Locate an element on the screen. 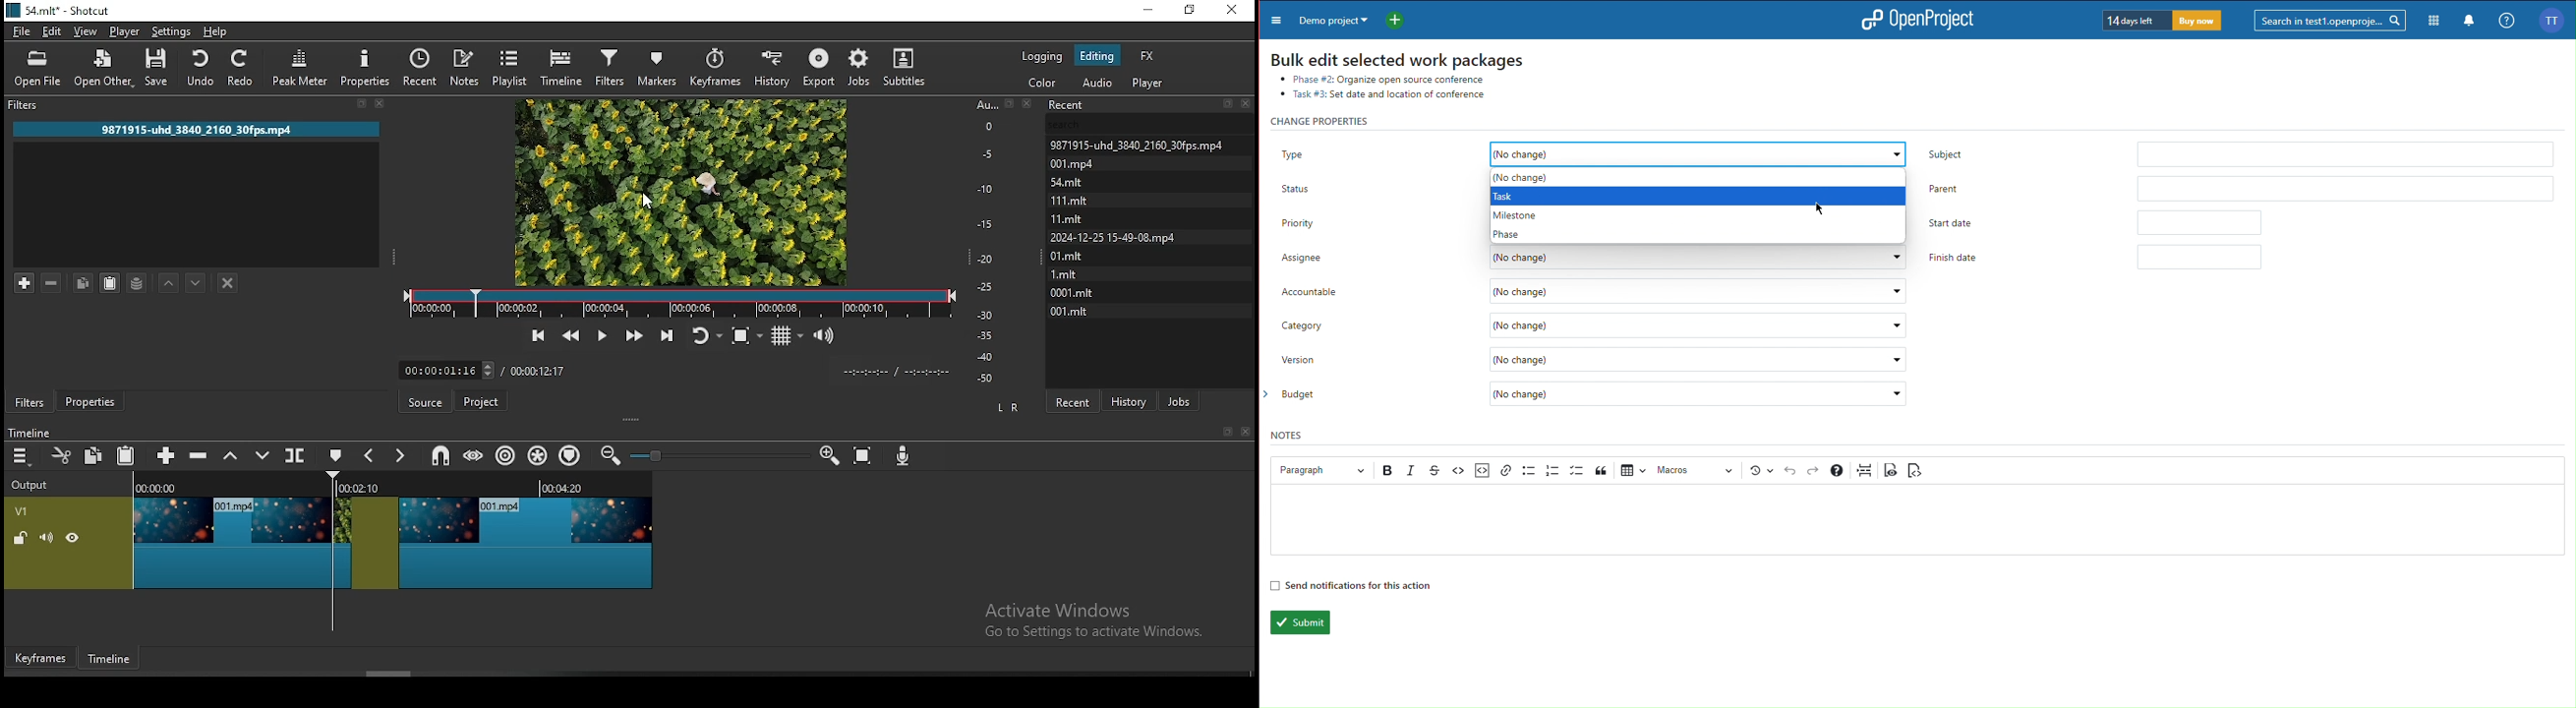 This screenshot has height=728, width=2576. Quote is located at coordinates (1603, 470).